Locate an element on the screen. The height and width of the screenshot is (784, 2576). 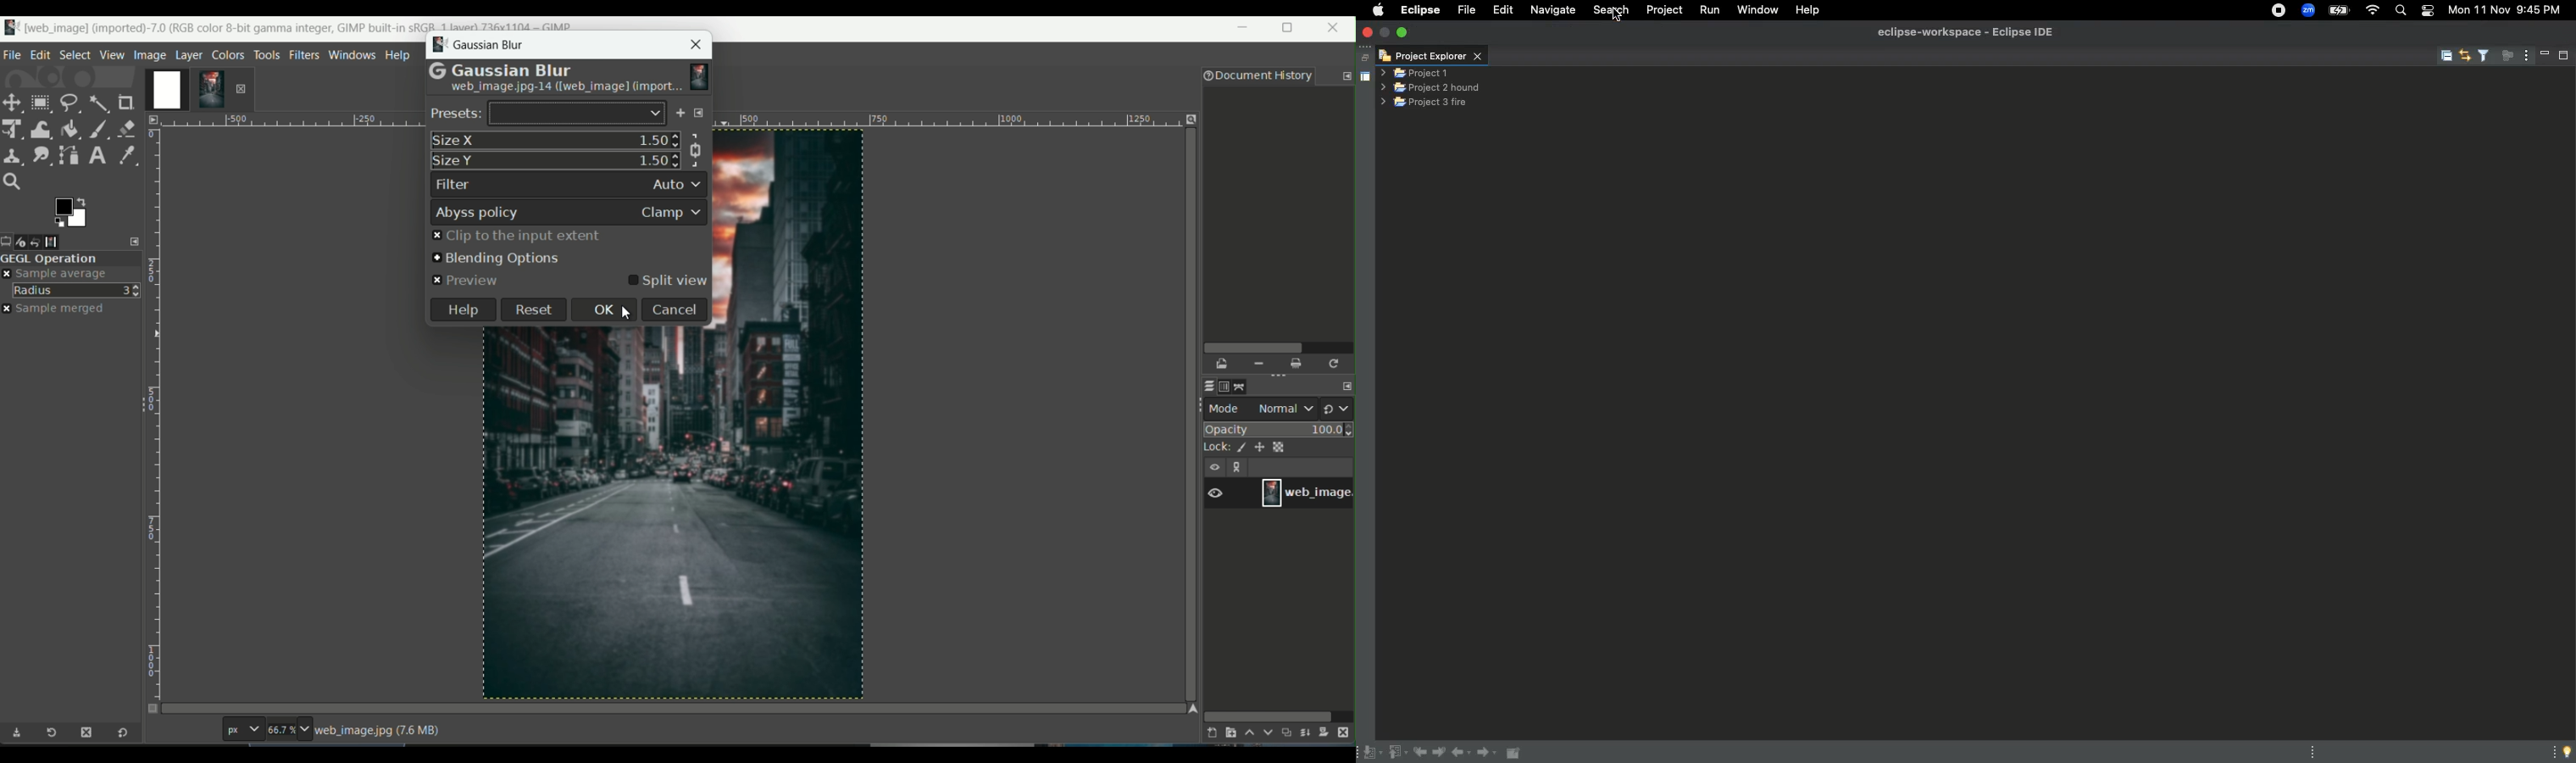
cursor is located at coordinates (629, 313).